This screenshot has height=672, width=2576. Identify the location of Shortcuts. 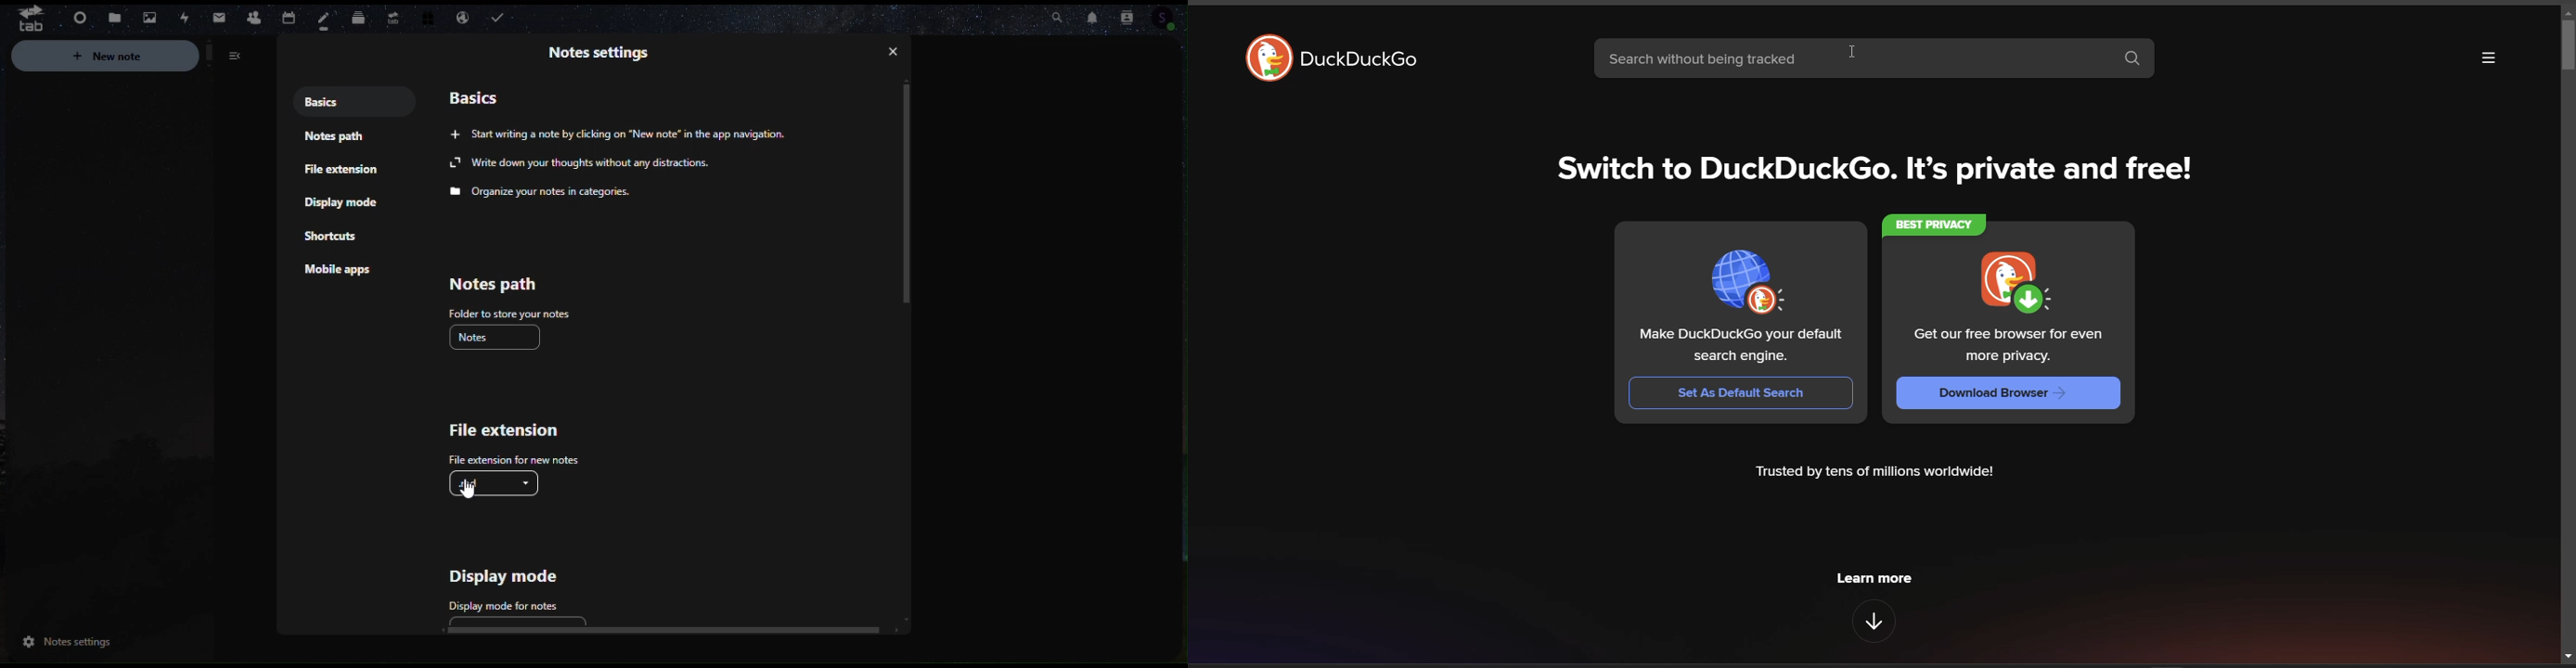
(333, 238).